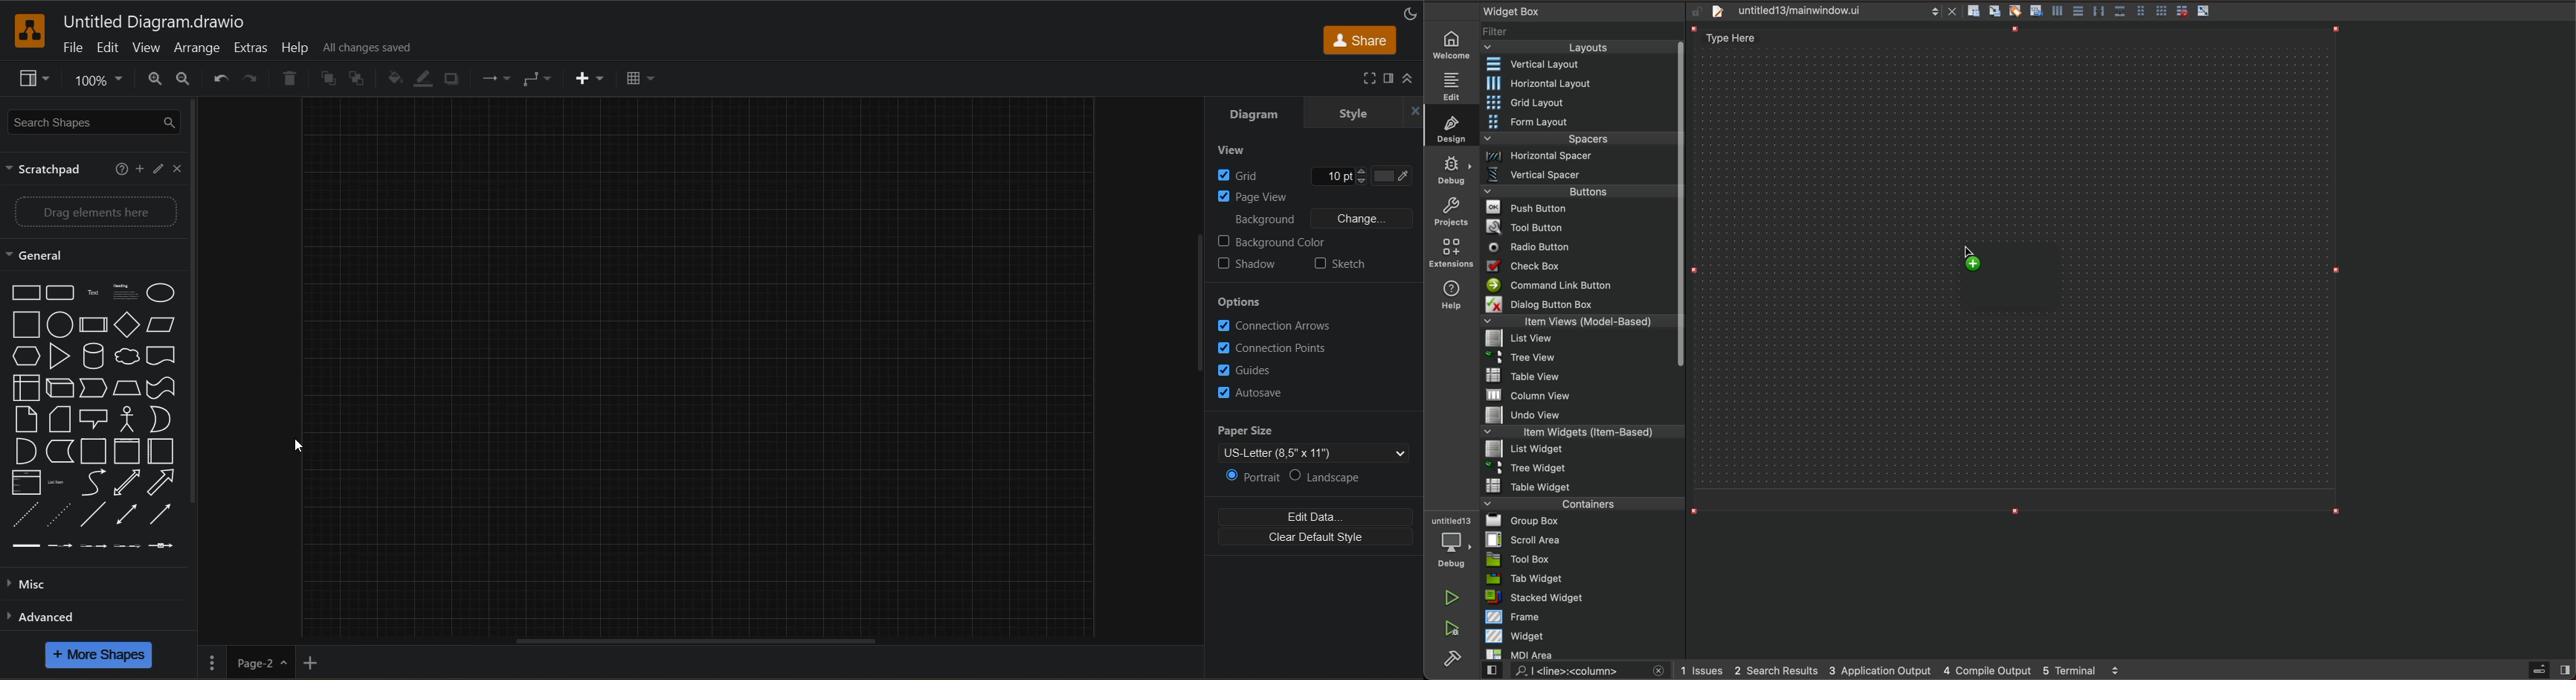 The width and height of the screenshot is (2576, 700). I want to click on , so click(2141, 10).